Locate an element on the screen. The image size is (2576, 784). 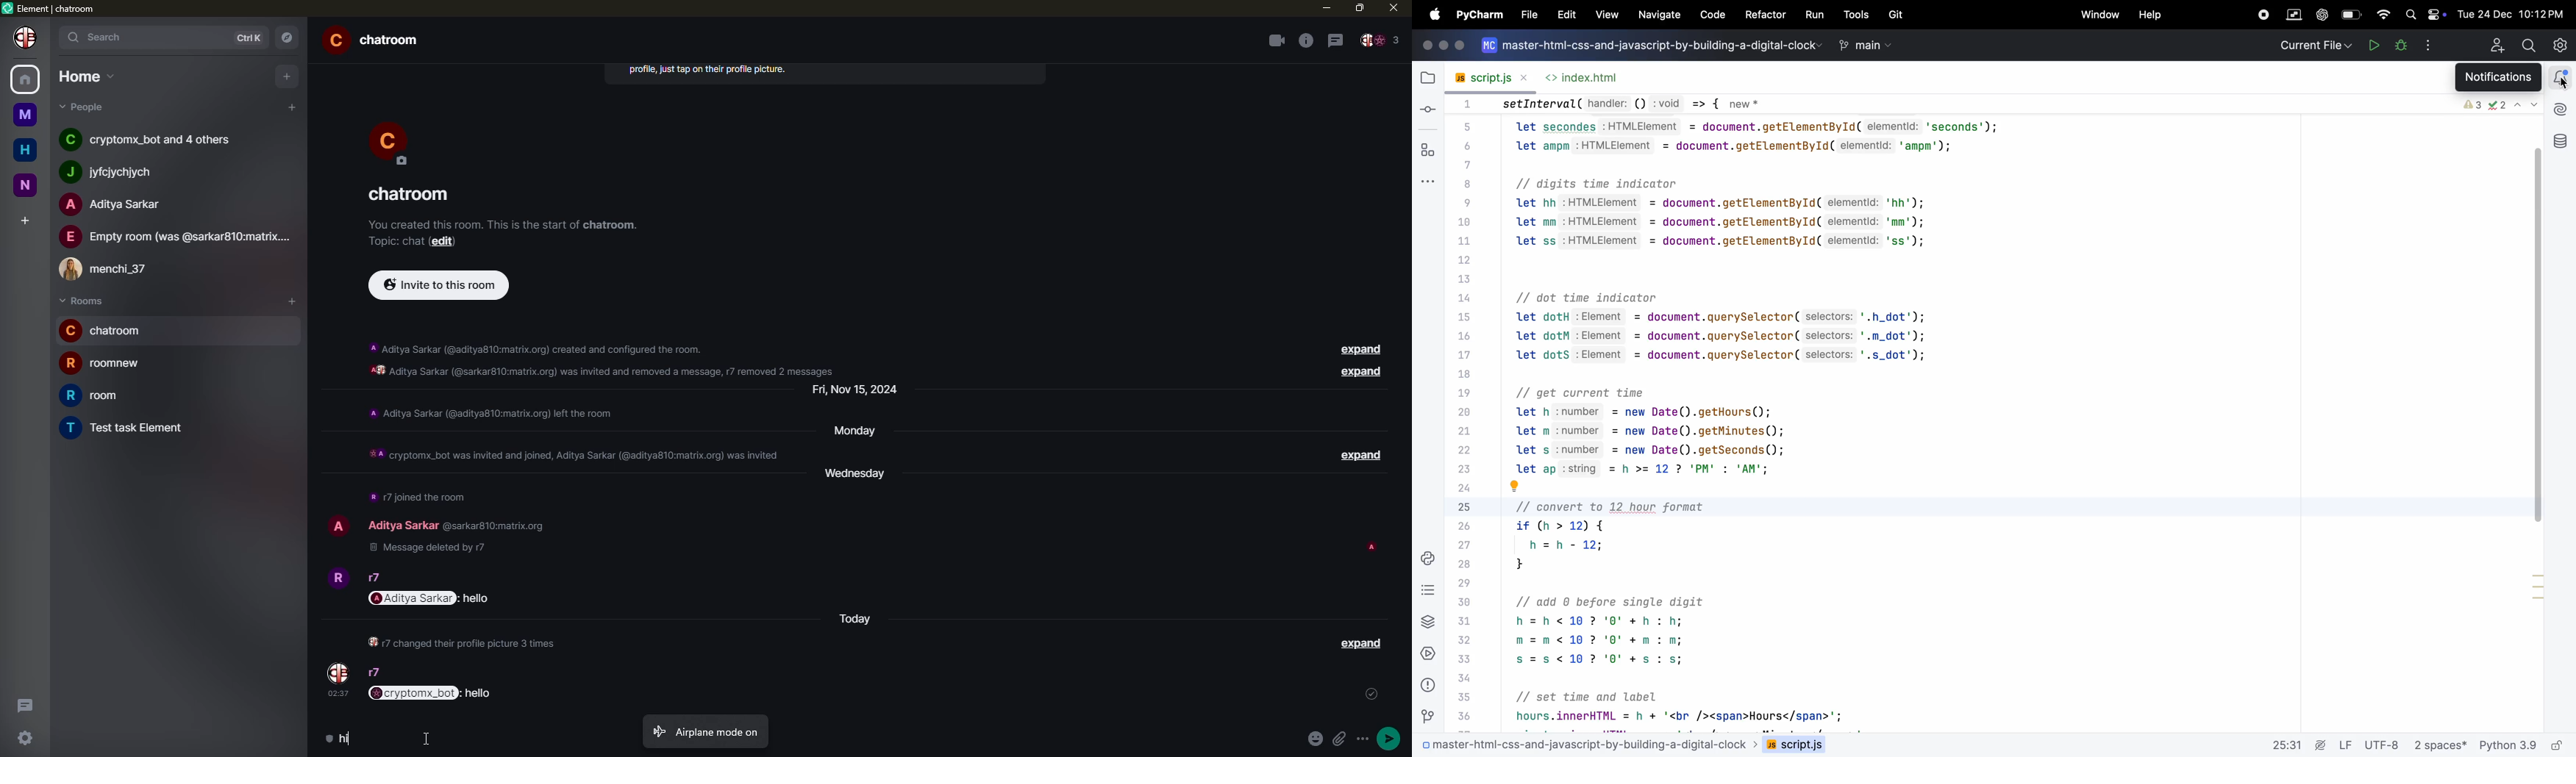
threads is located at coordinates (1335, 39).